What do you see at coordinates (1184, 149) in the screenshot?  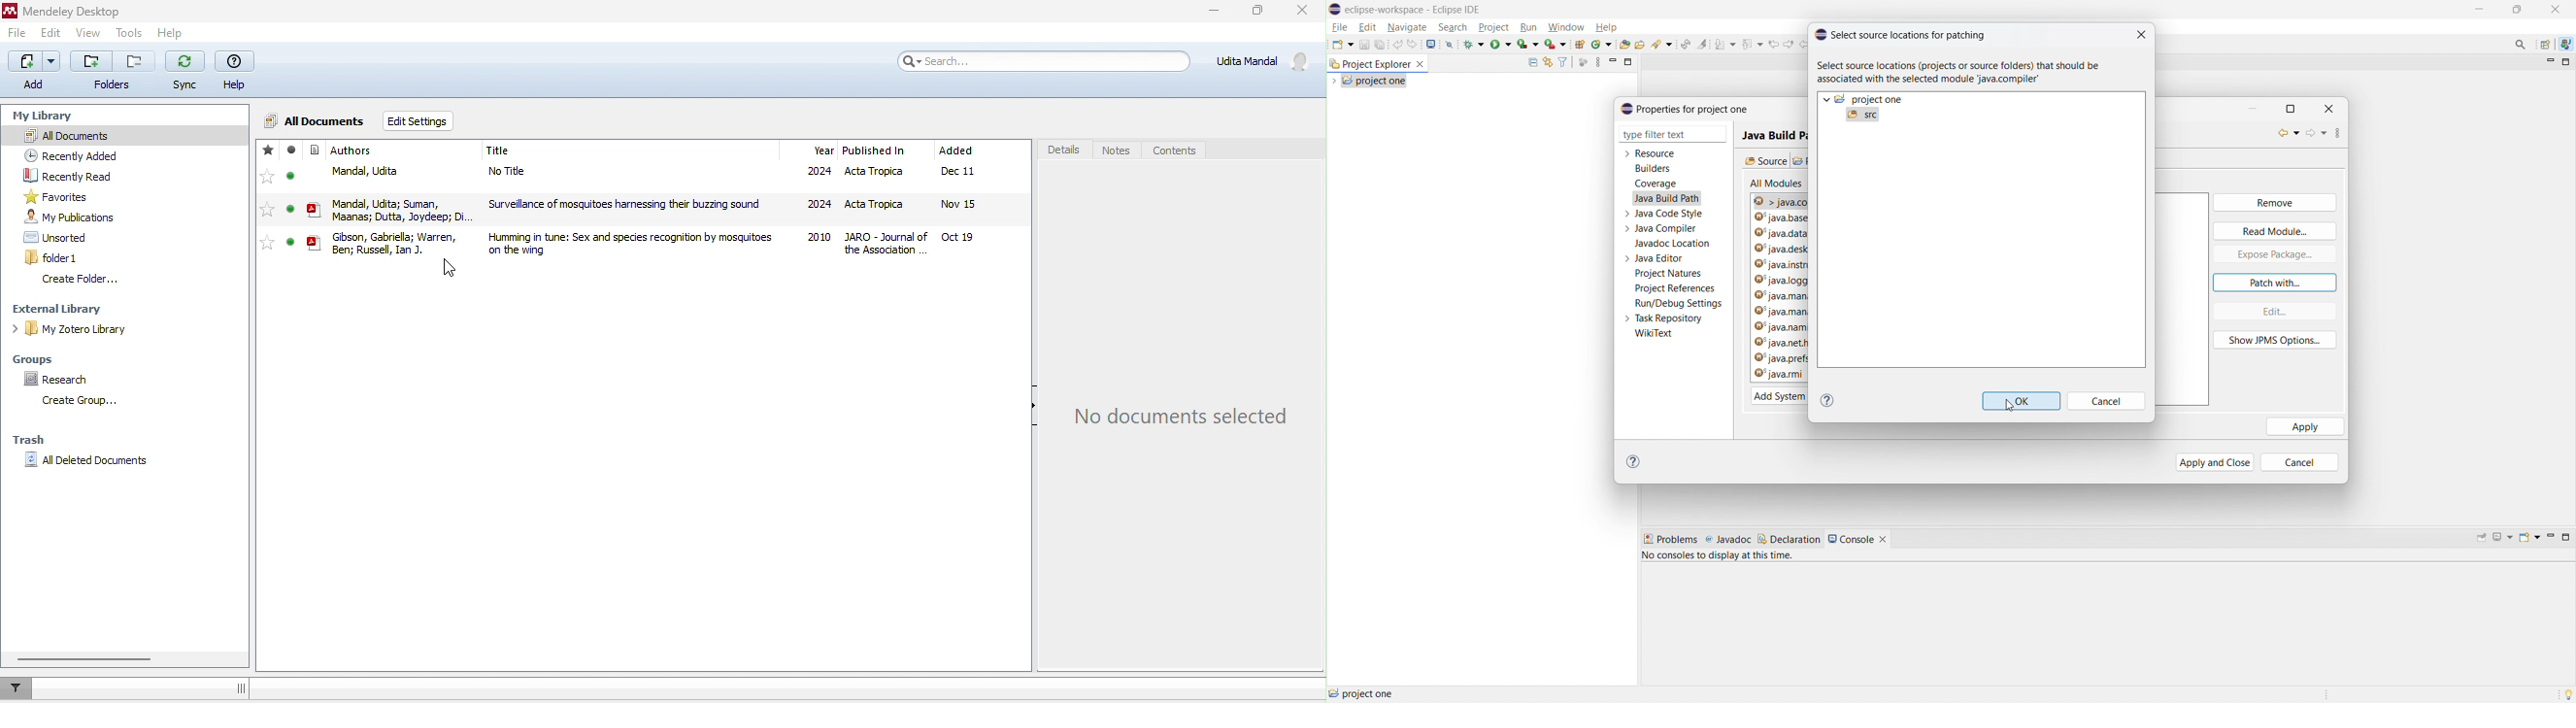 I see `contents` at bounding box center [1184, 149].